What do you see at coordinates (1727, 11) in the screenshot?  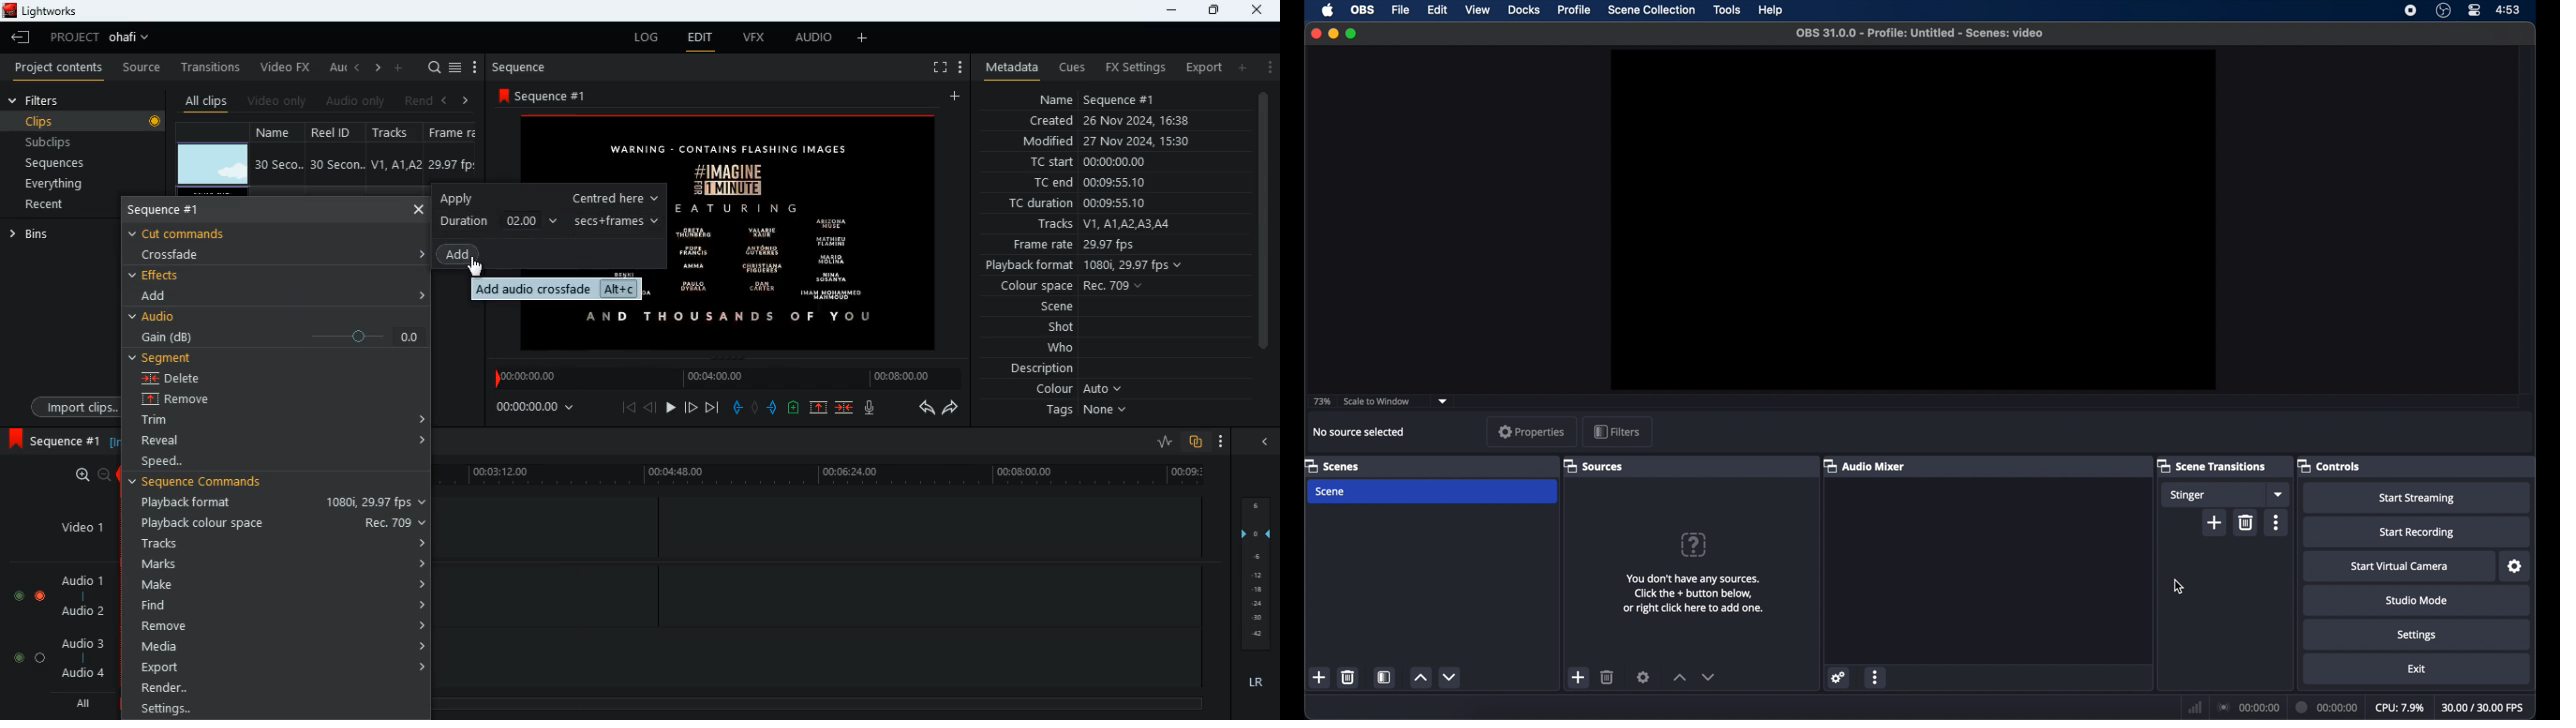 I see `tools` at bounding box center [1727, 11].